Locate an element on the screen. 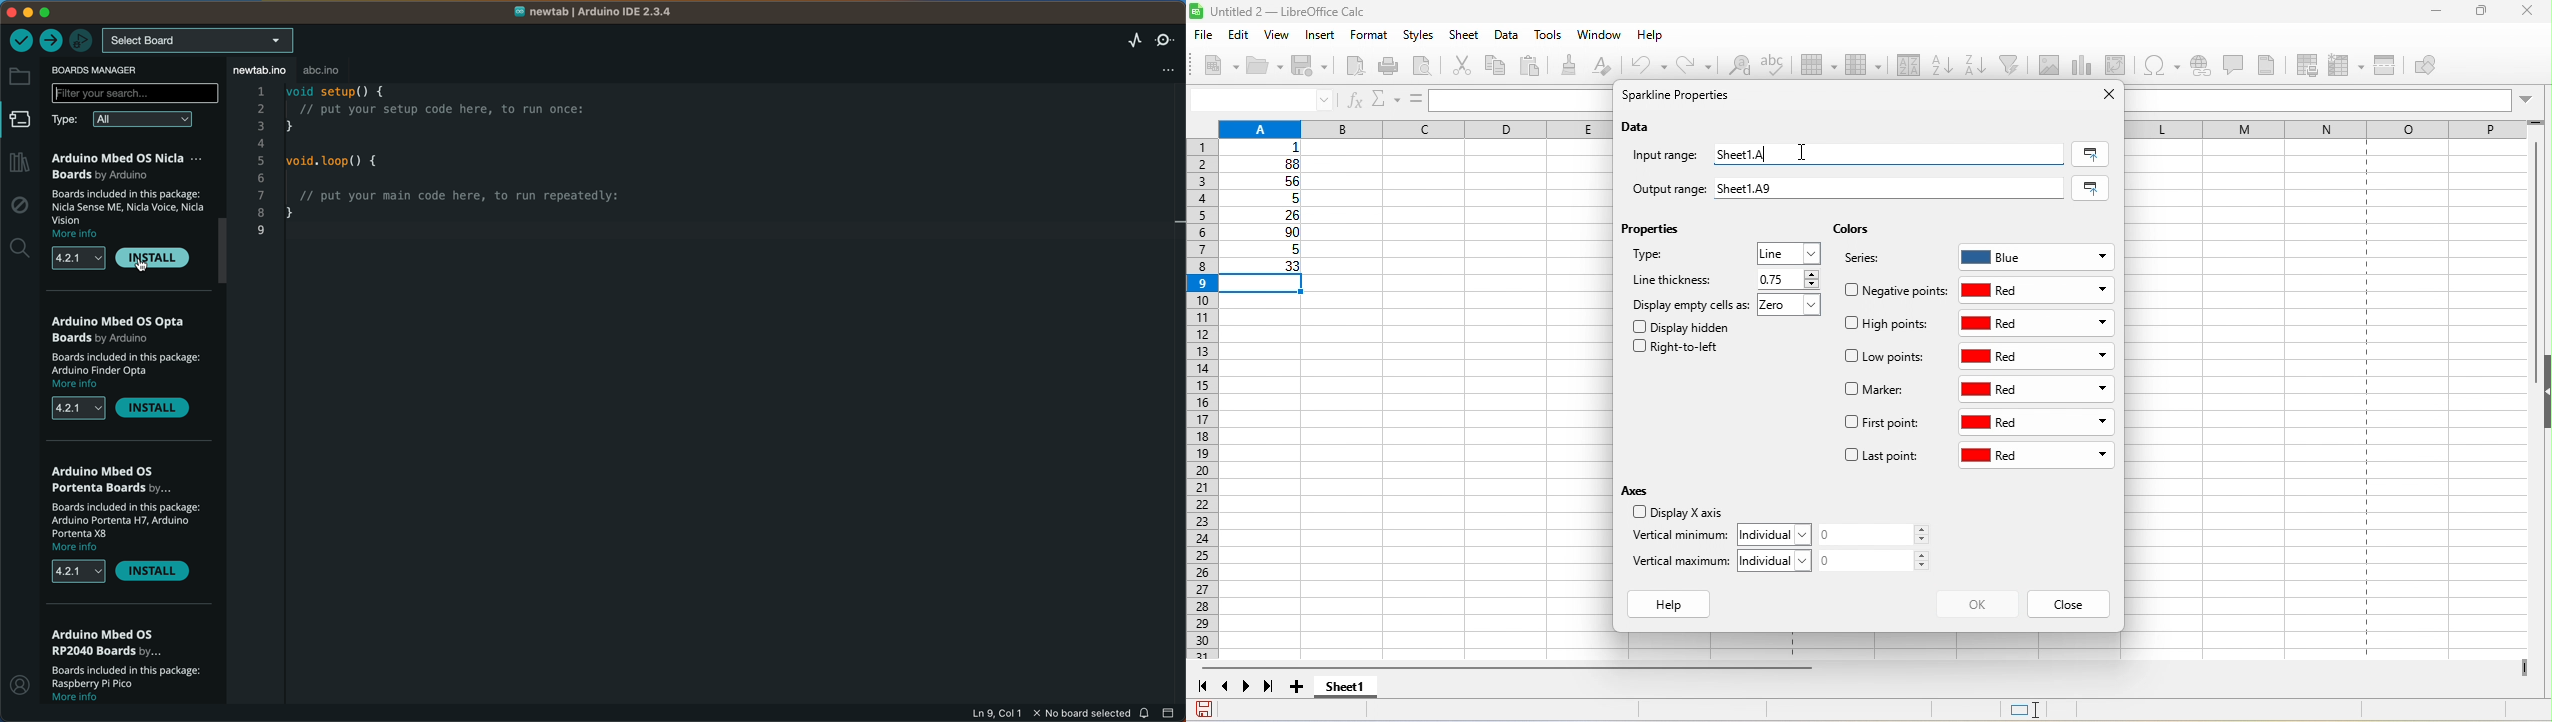  red is located at coordinates (2039, 357).